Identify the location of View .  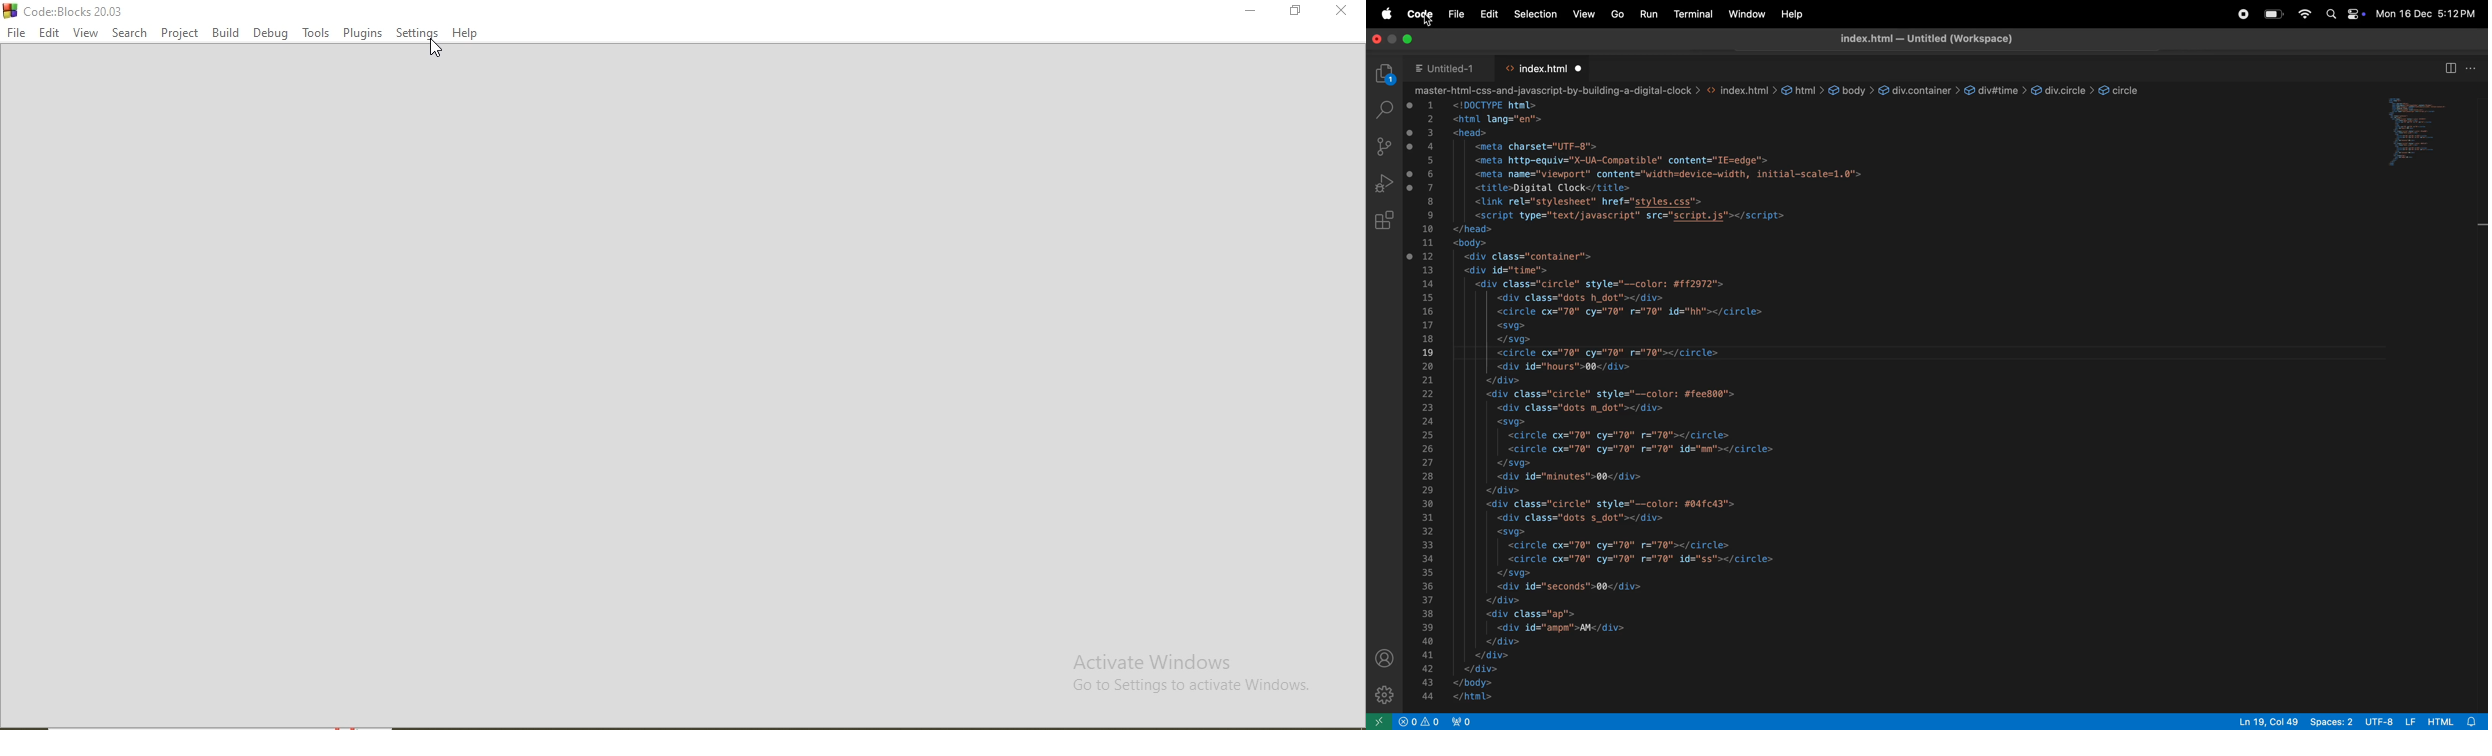
(86, 33).